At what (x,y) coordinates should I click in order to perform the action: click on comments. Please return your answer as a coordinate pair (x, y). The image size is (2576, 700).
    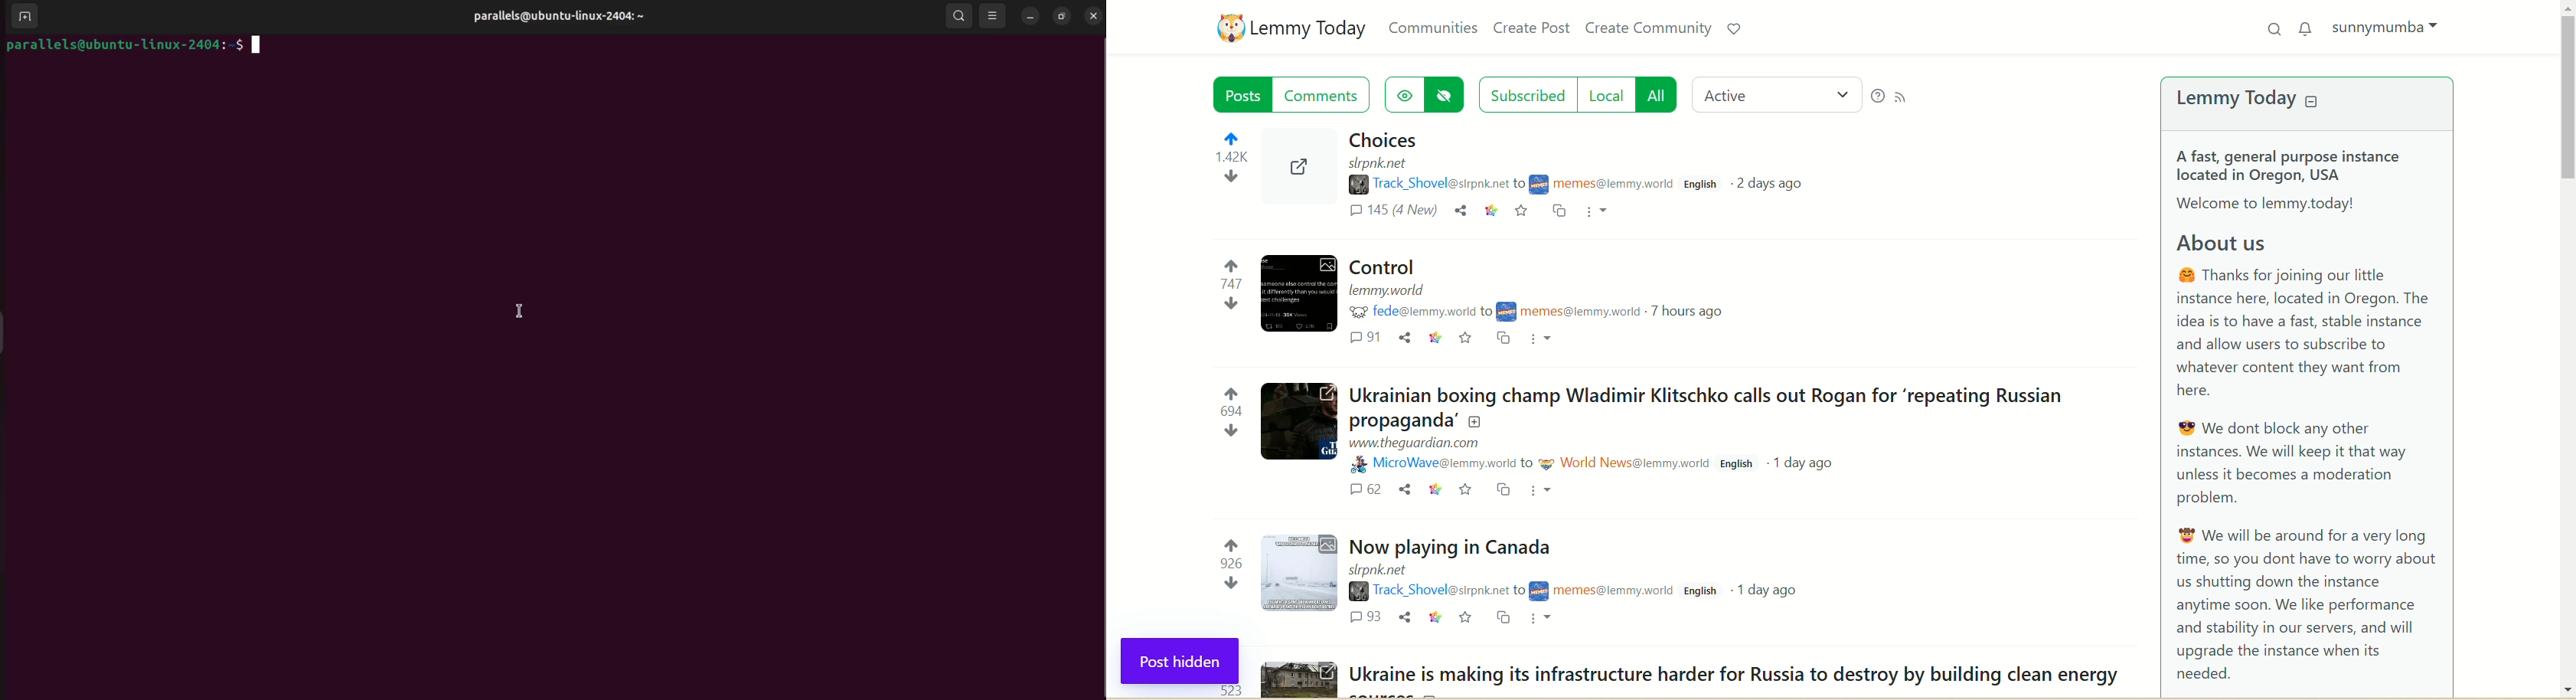
    Looking at the image, I should click on (1363, 490).